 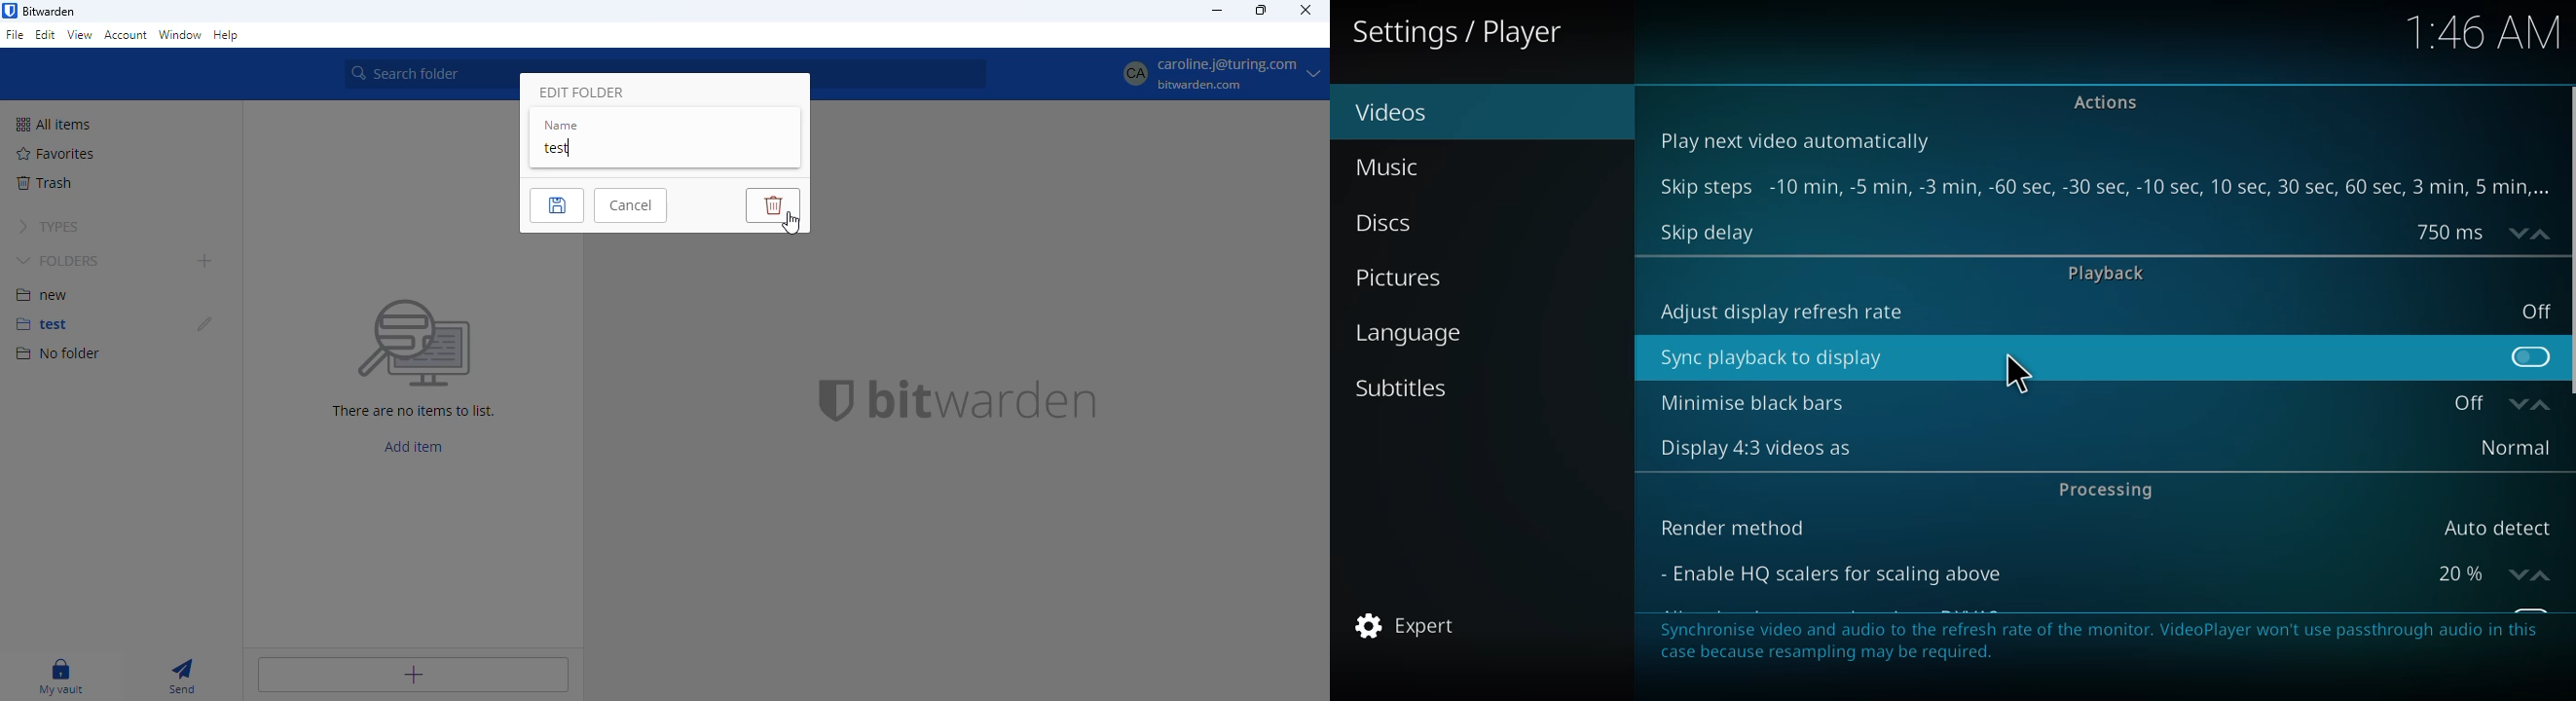 I want to click on cursor, so click(x=2020, y=370).